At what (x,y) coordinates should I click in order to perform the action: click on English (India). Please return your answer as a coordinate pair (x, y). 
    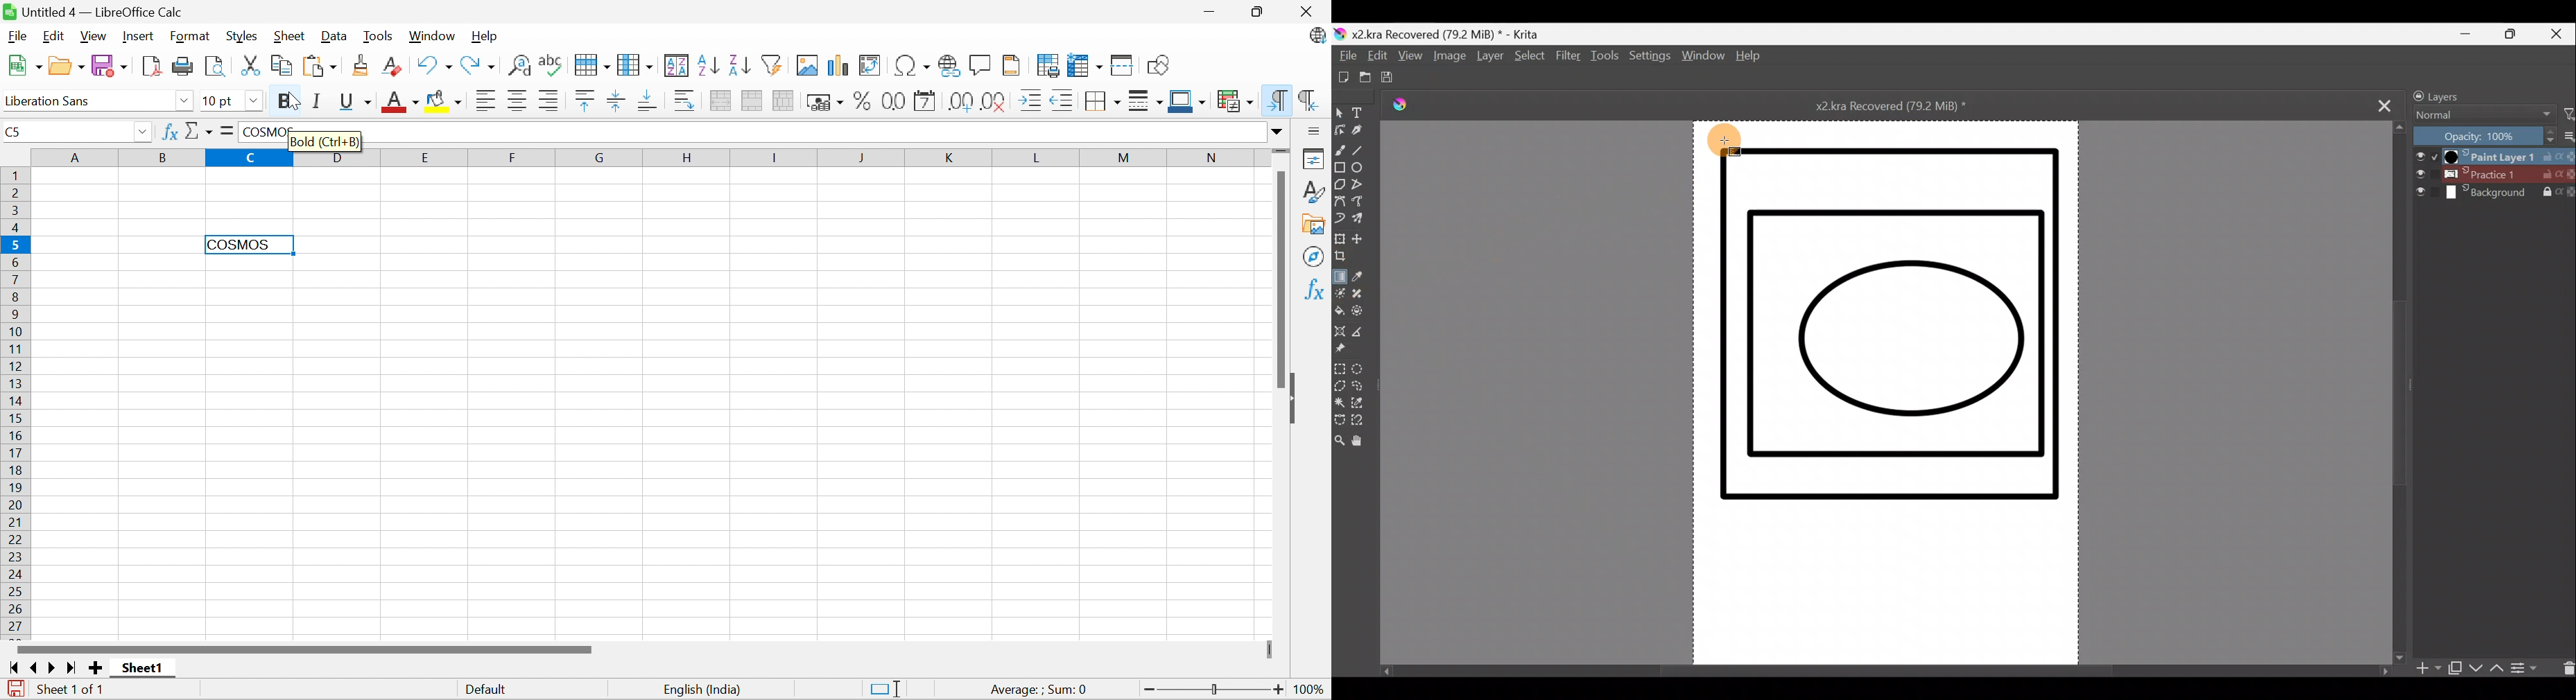
    Looking at the image, I should click on (705, 689).